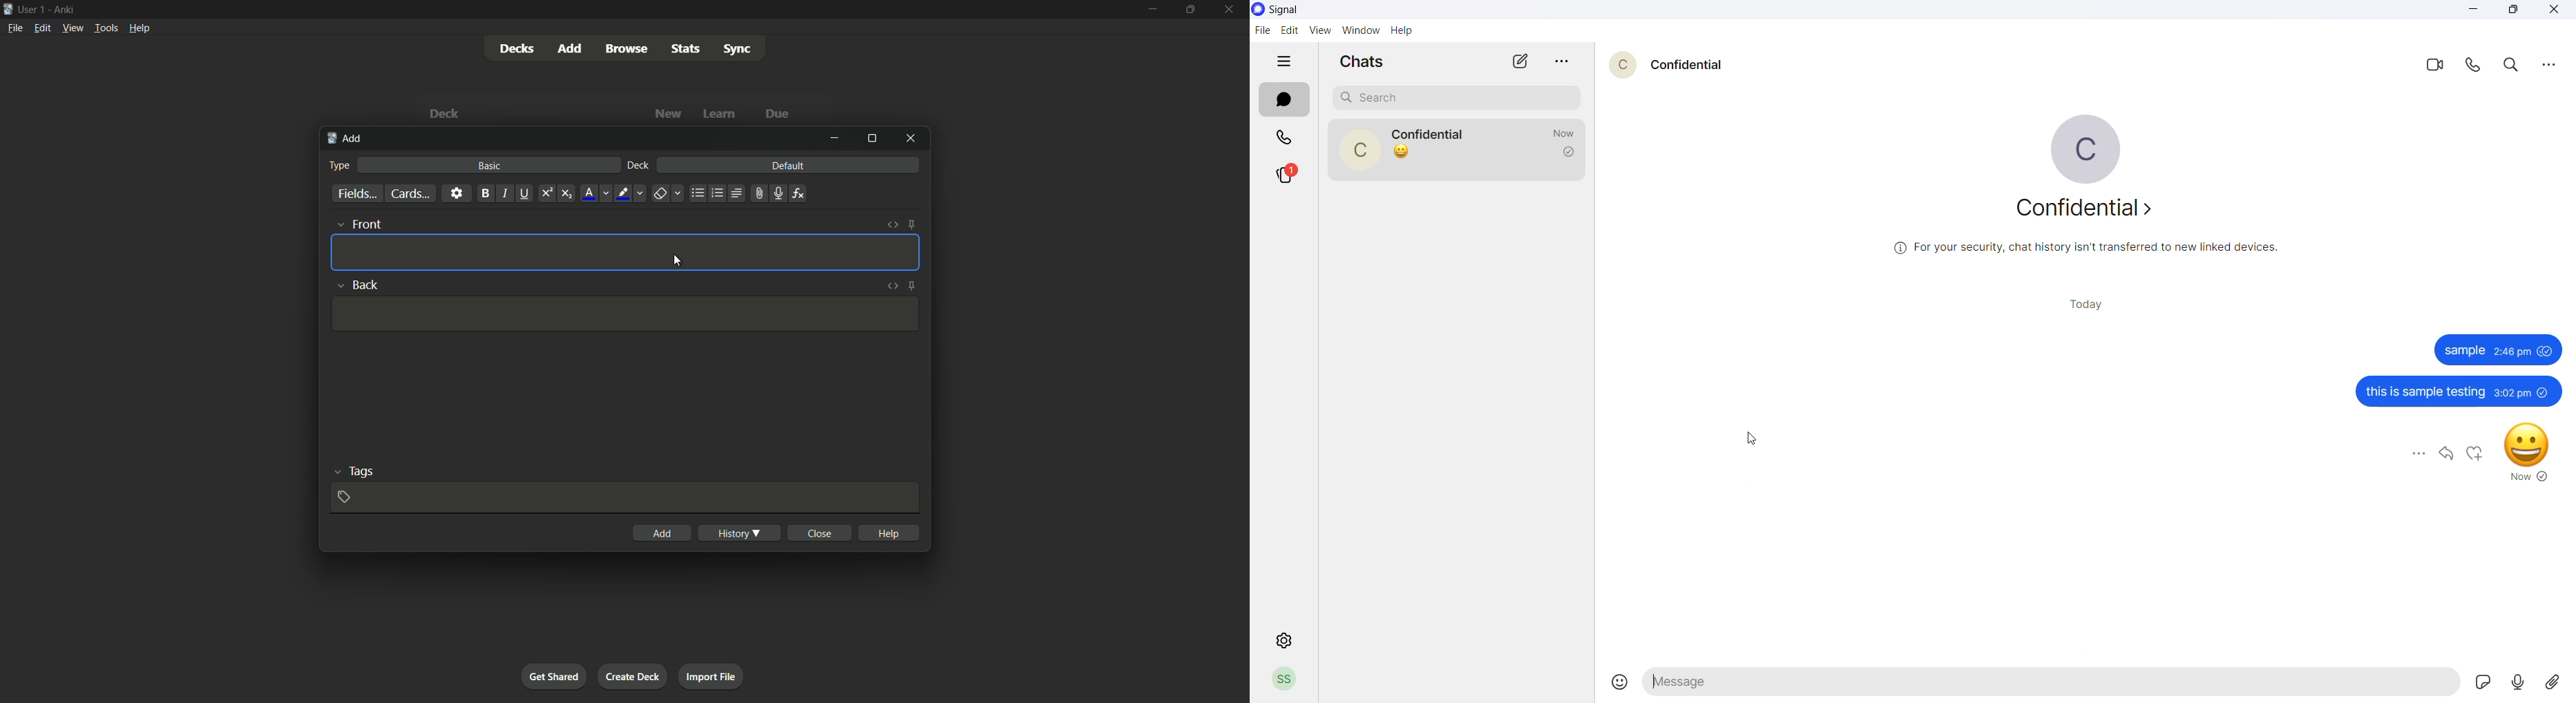 Image resolution: width=2576 pixels, height=728 pixels. Describe the element at coordinates (590, 193) in the screenshot. I see `font color` at that location.